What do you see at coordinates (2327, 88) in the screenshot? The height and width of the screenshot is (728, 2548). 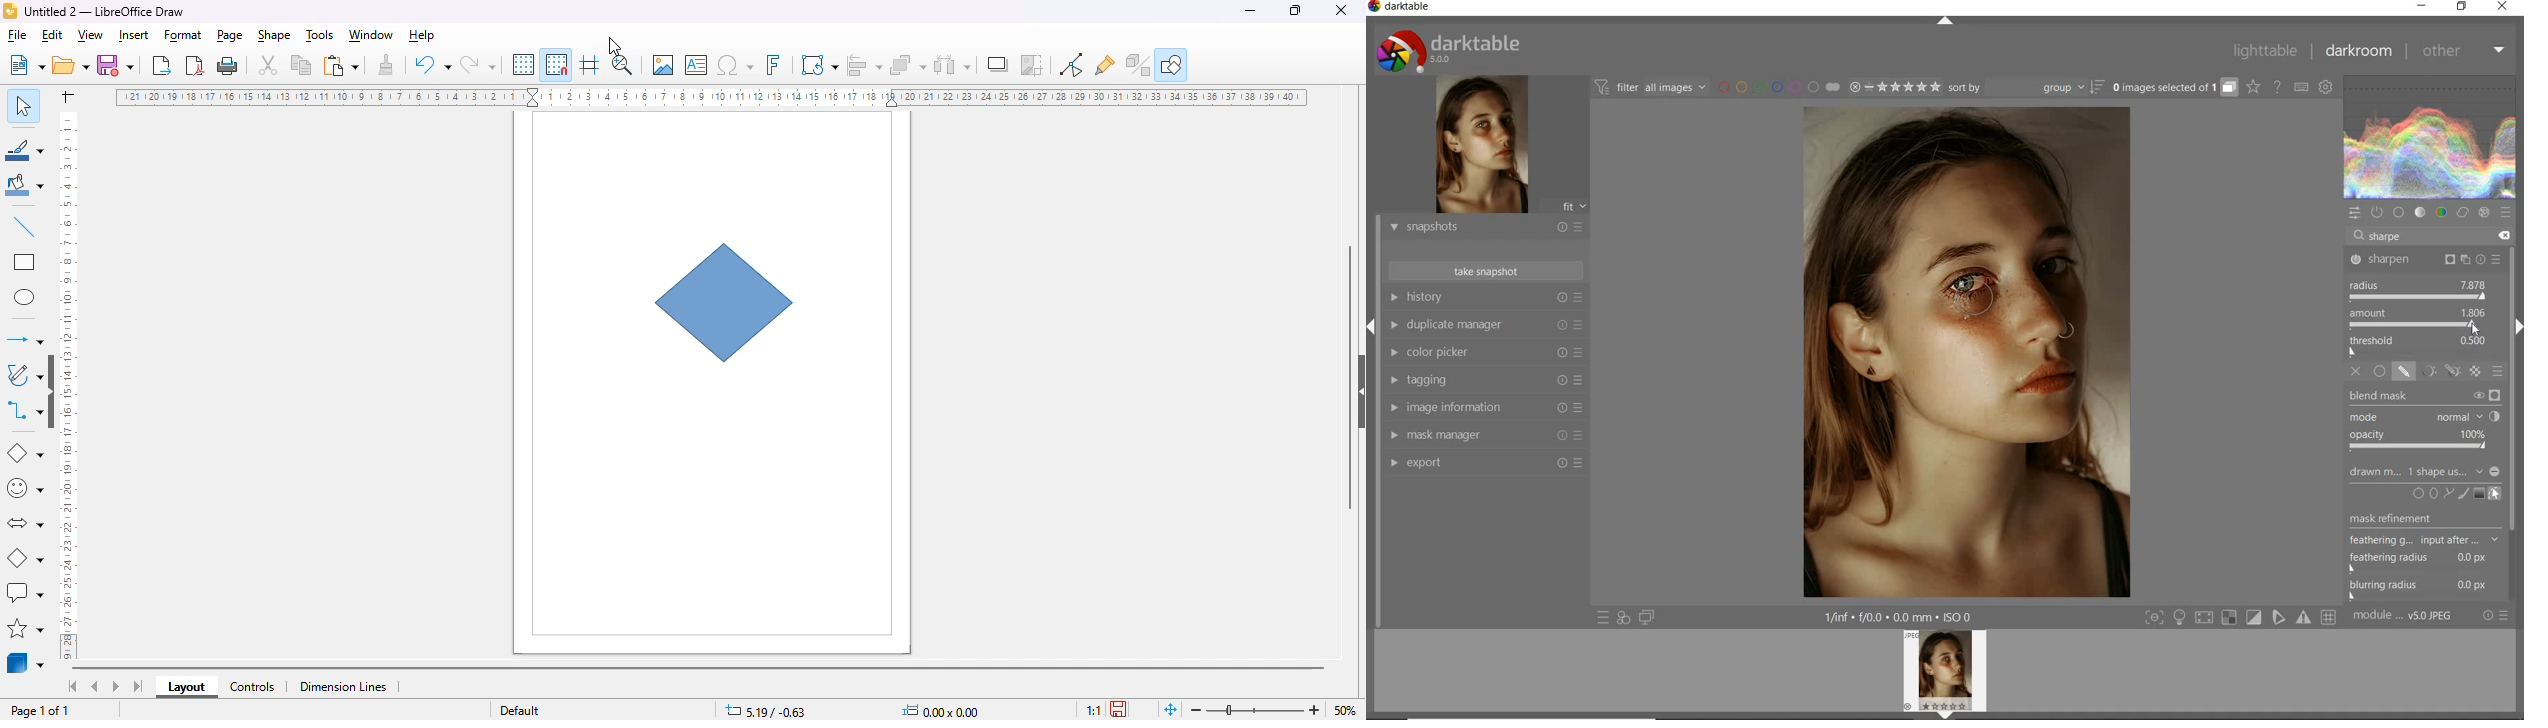 I see `show global preferences` at bounding box center [2327, 88].